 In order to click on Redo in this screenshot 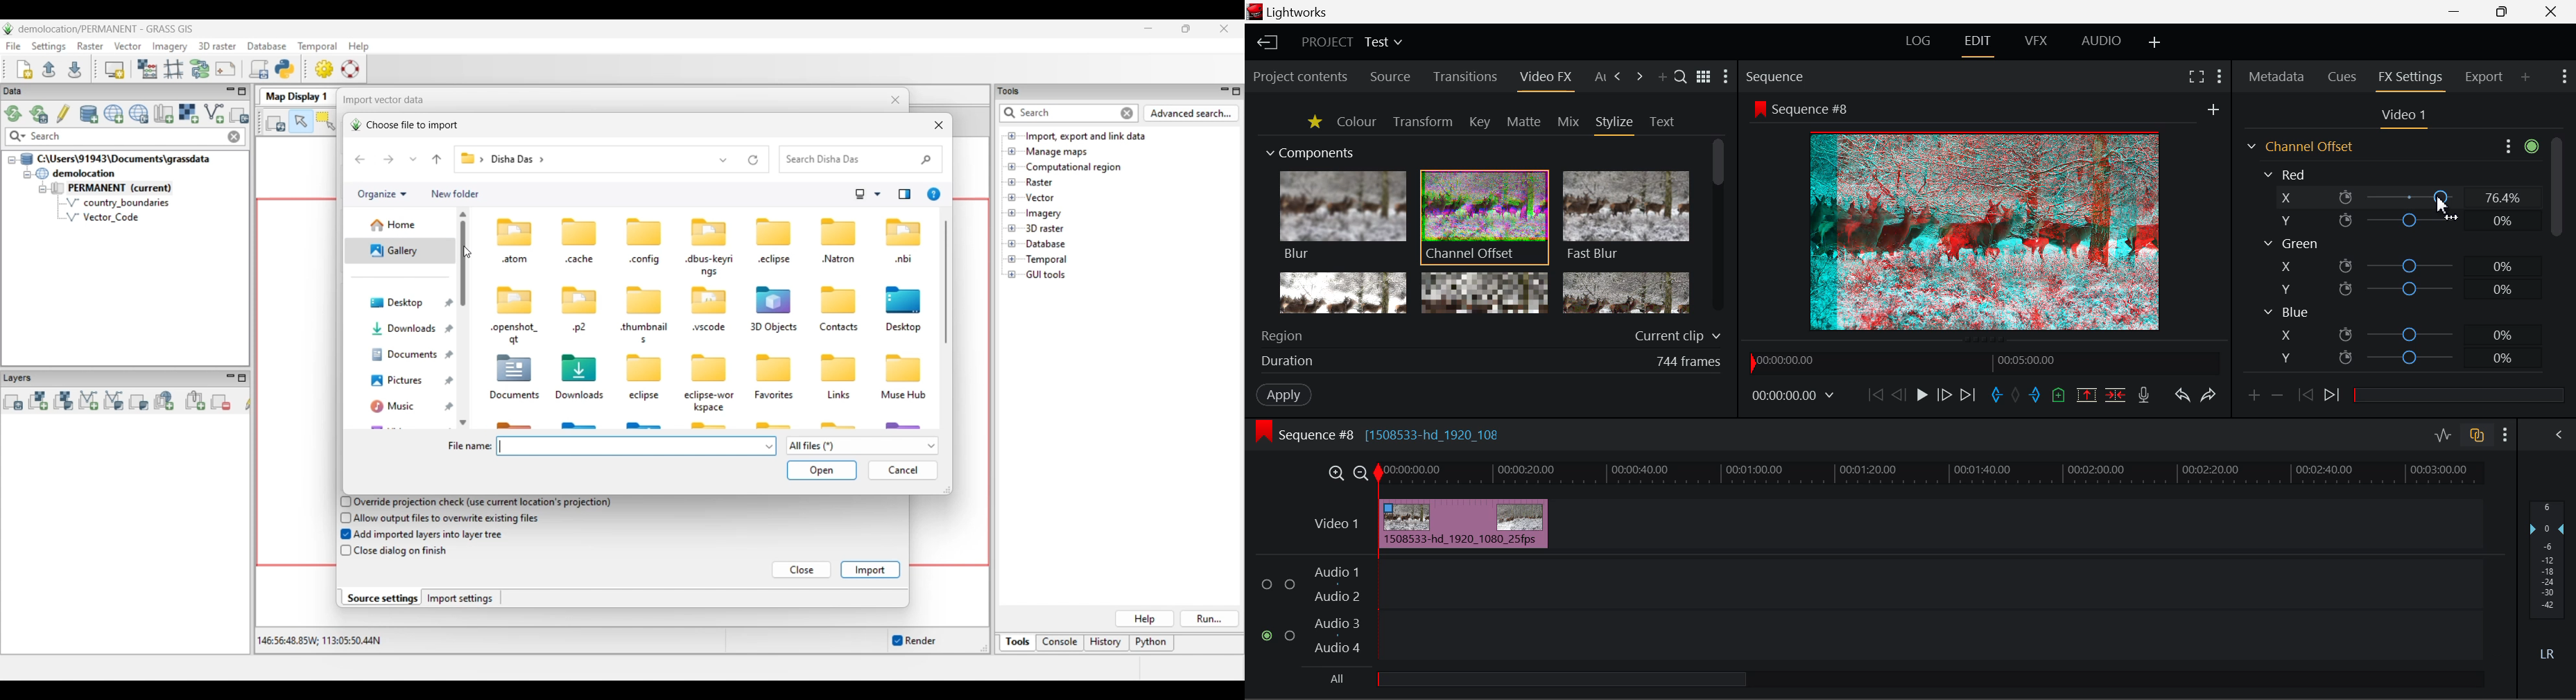, I will do `click(2209, 398)`.